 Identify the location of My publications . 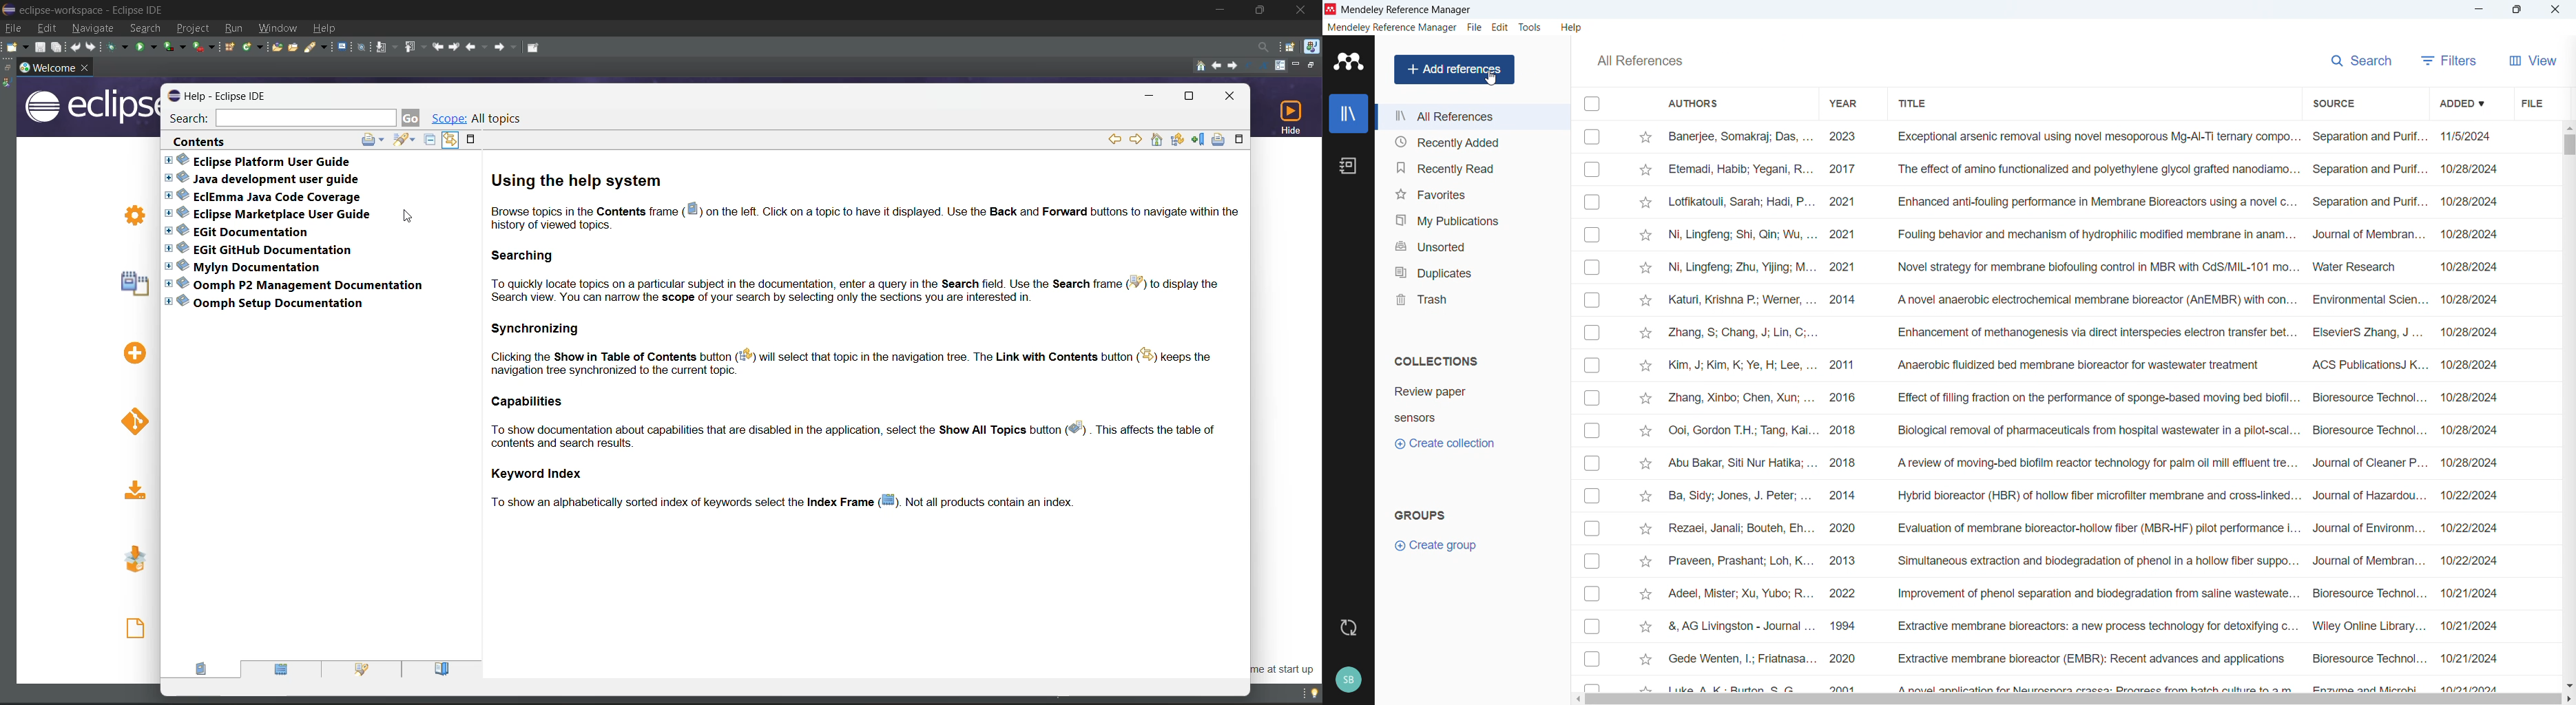
(1471, 220).